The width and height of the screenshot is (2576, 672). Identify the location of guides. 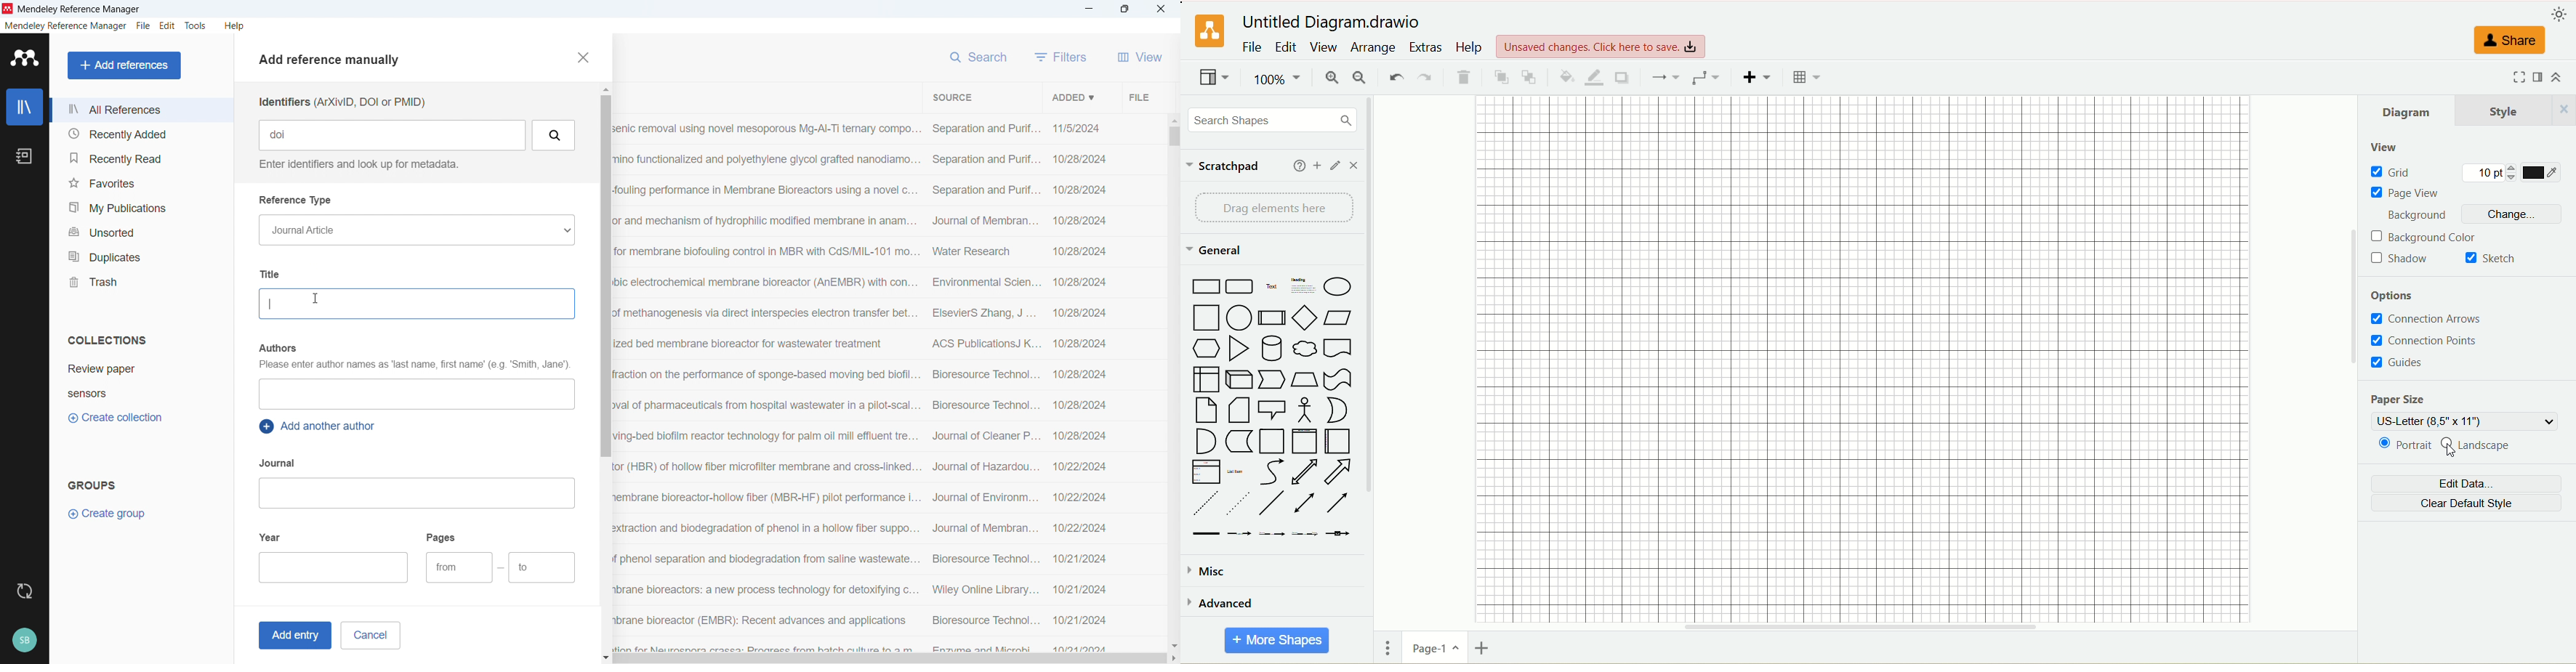
(2404, 364).